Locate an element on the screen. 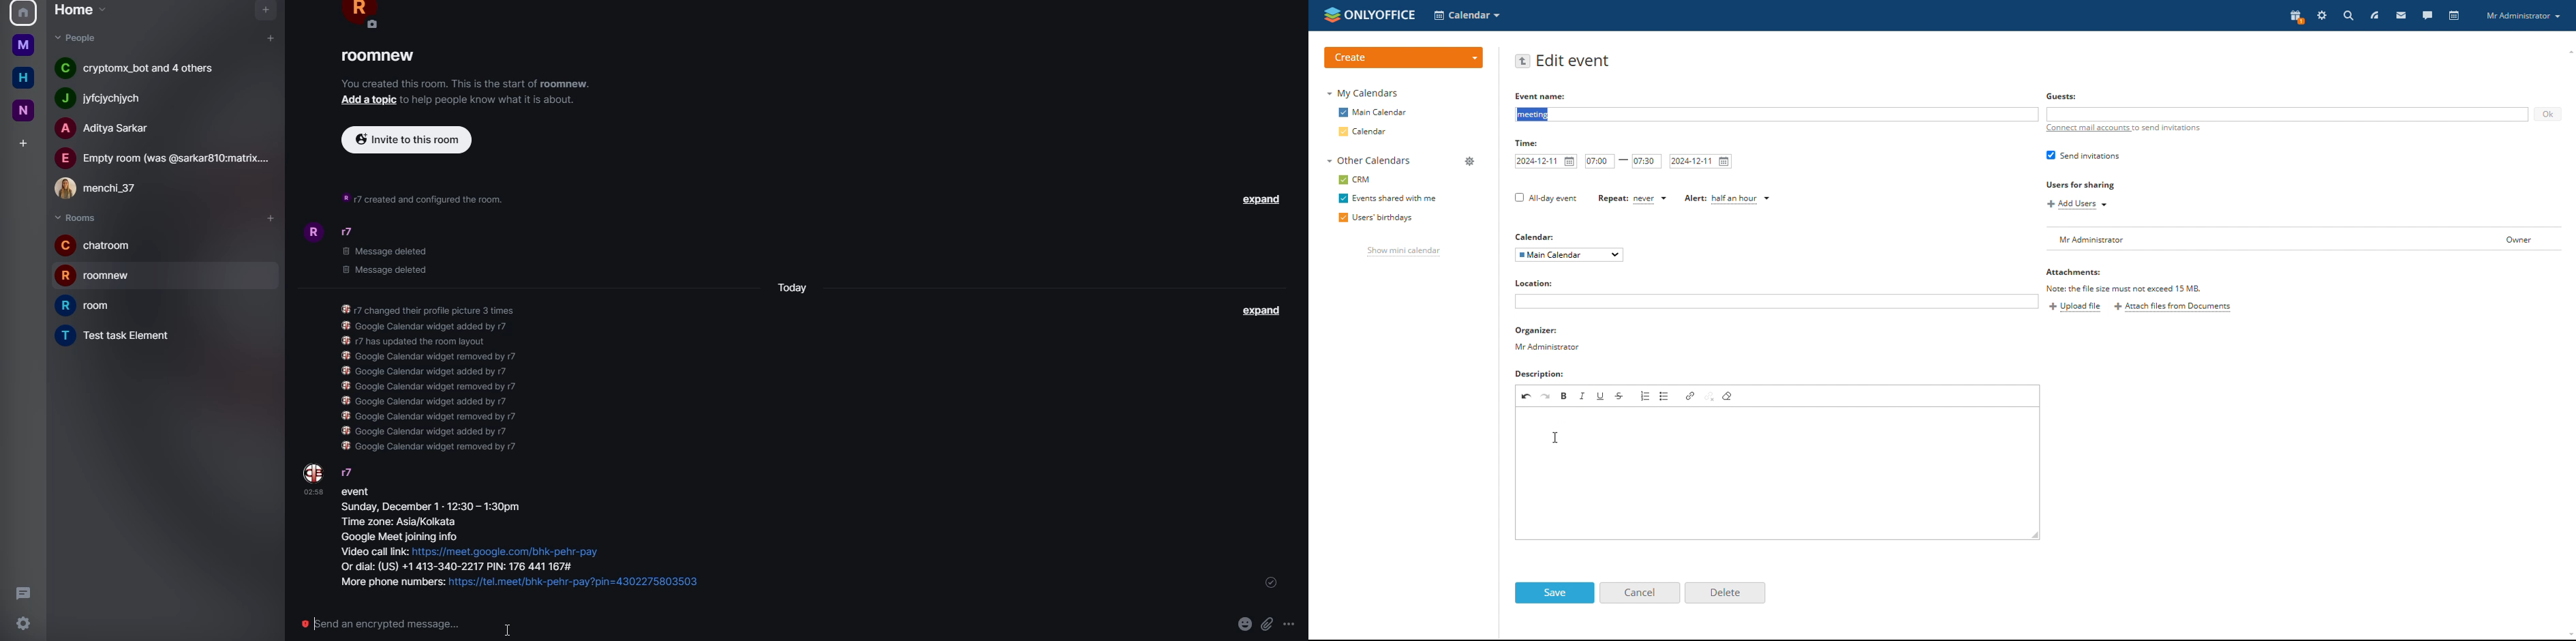 Image resolution: width=2576 pixels, height=644 pixels. logo is located at coordinates (1369, 13).